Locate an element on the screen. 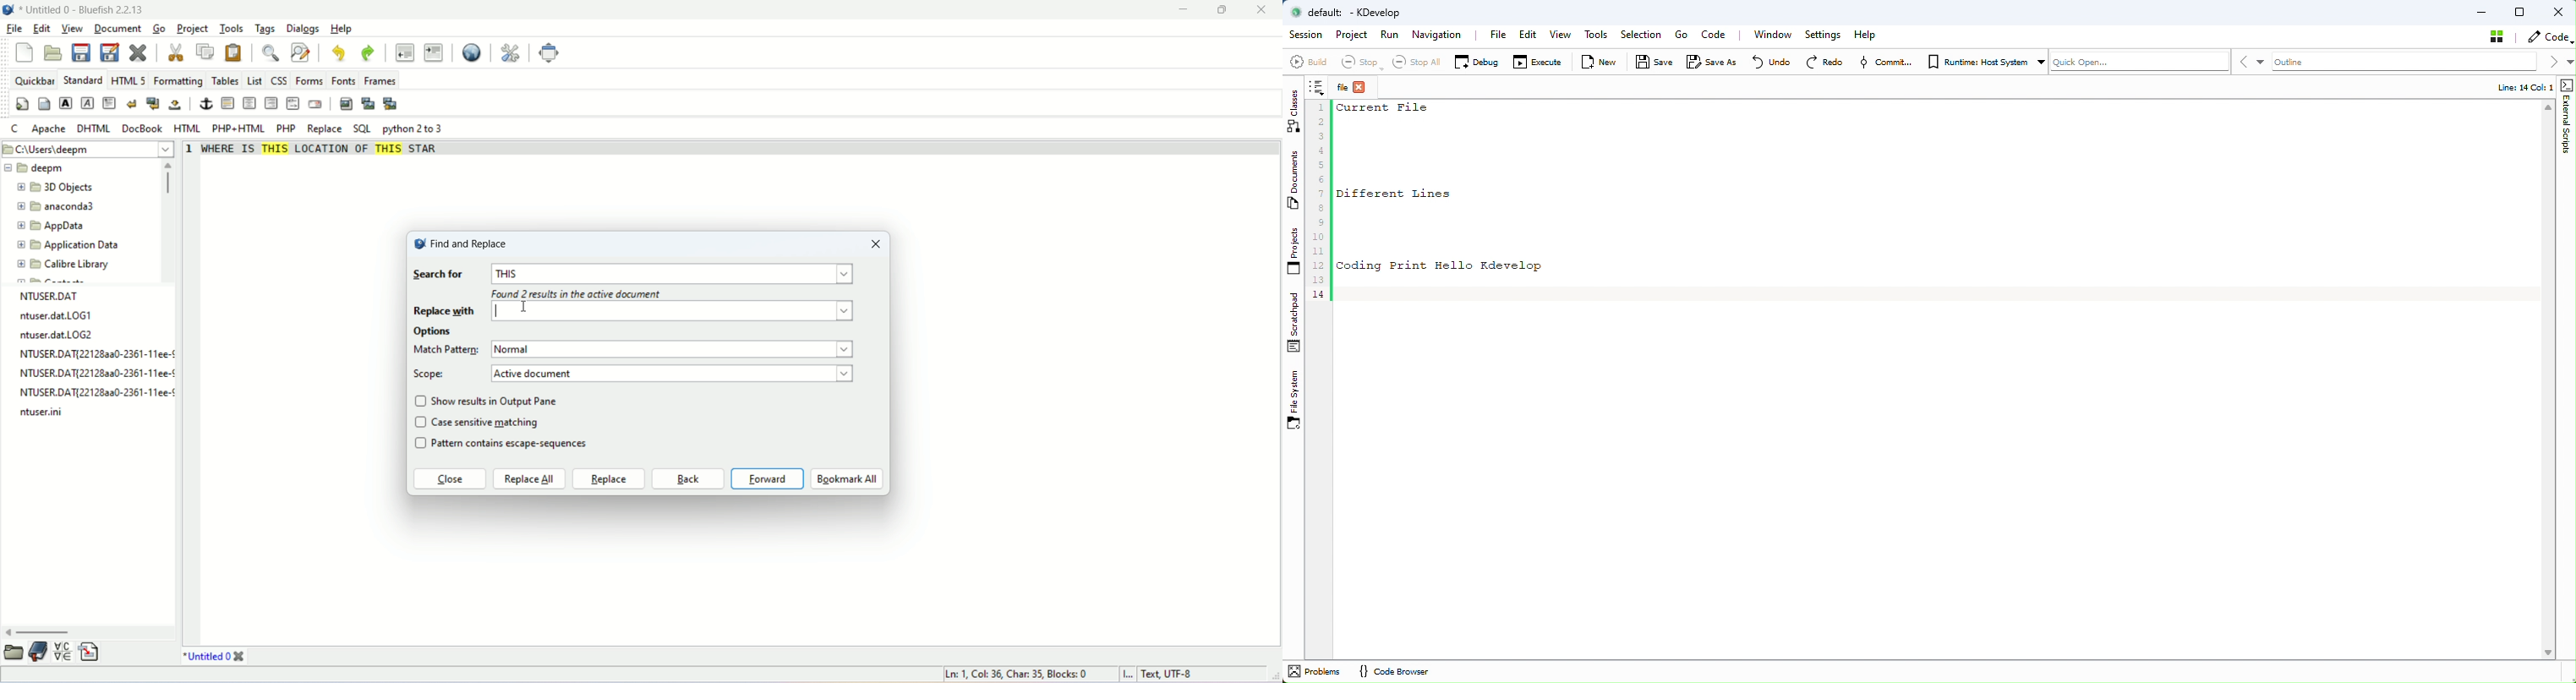 Image resolution: width=2576 pixels, height=700 pixels. replace all is located at coordinates (530, 479).